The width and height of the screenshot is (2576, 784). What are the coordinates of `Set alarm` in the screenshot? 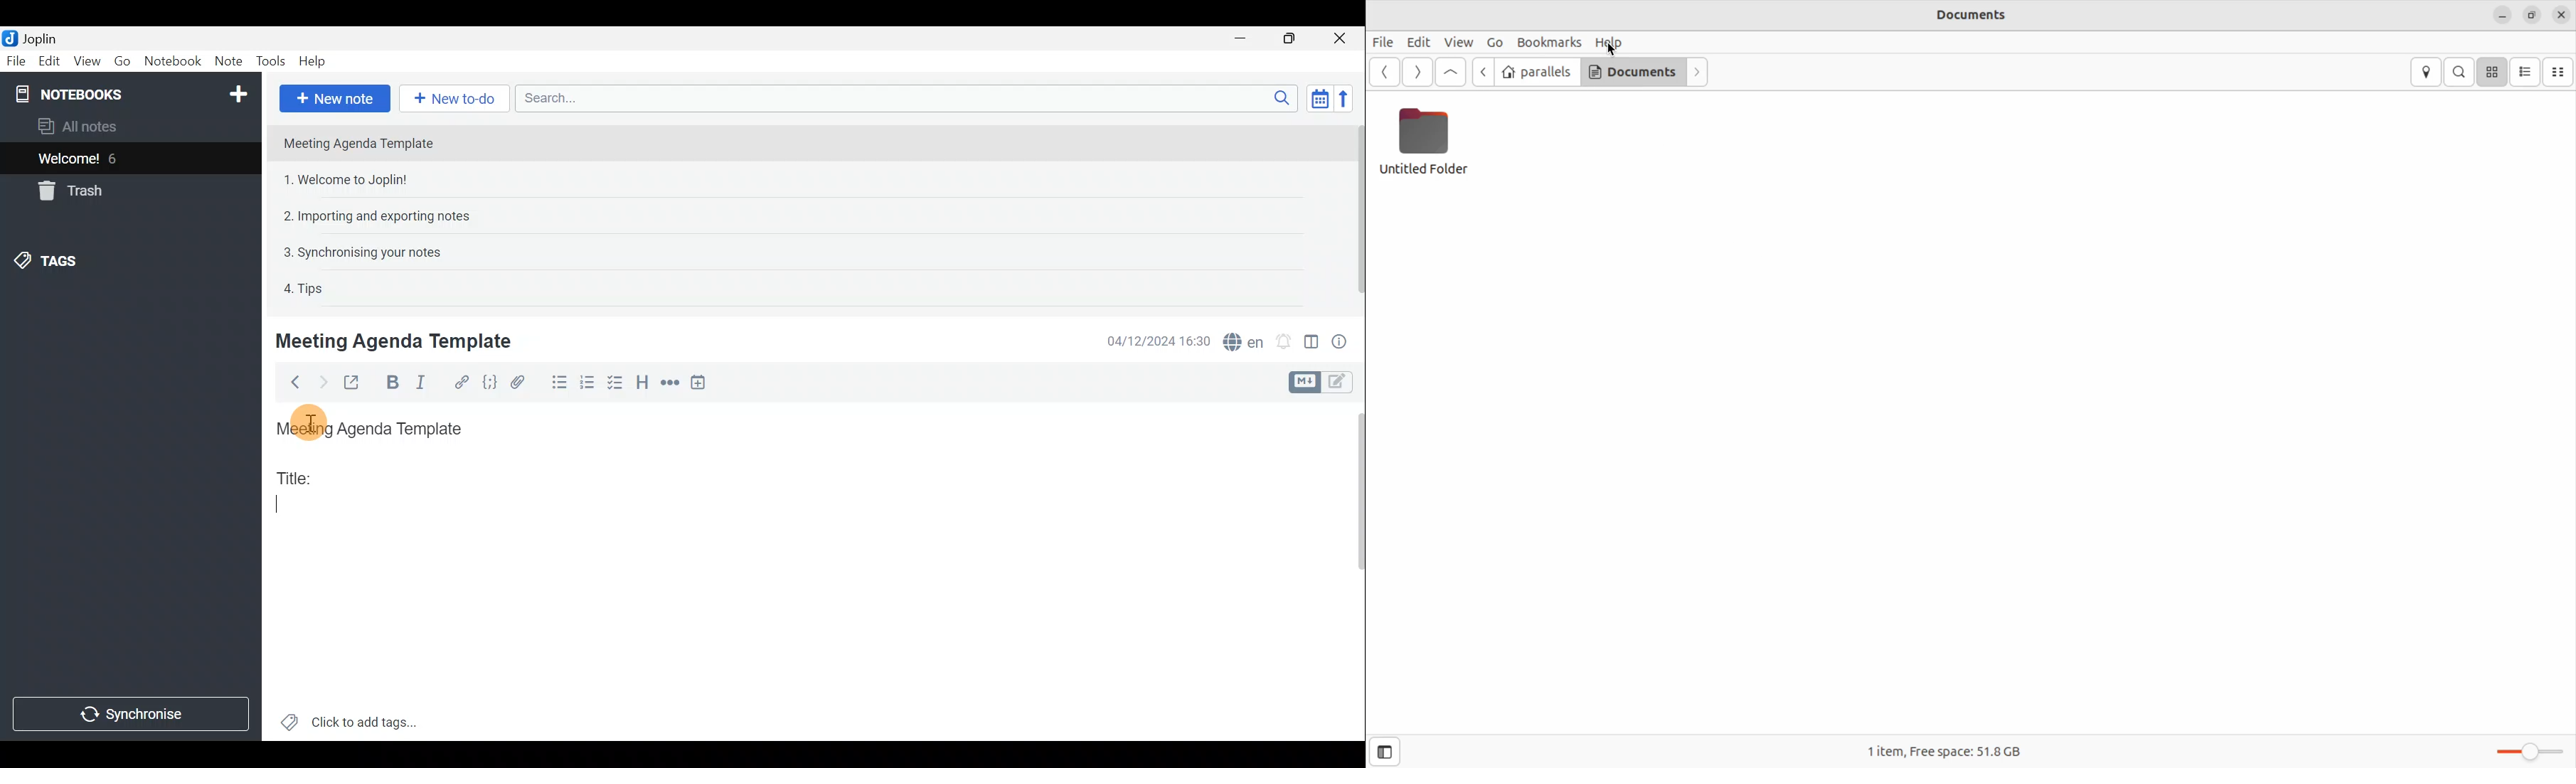 It's located at (1285, 341).